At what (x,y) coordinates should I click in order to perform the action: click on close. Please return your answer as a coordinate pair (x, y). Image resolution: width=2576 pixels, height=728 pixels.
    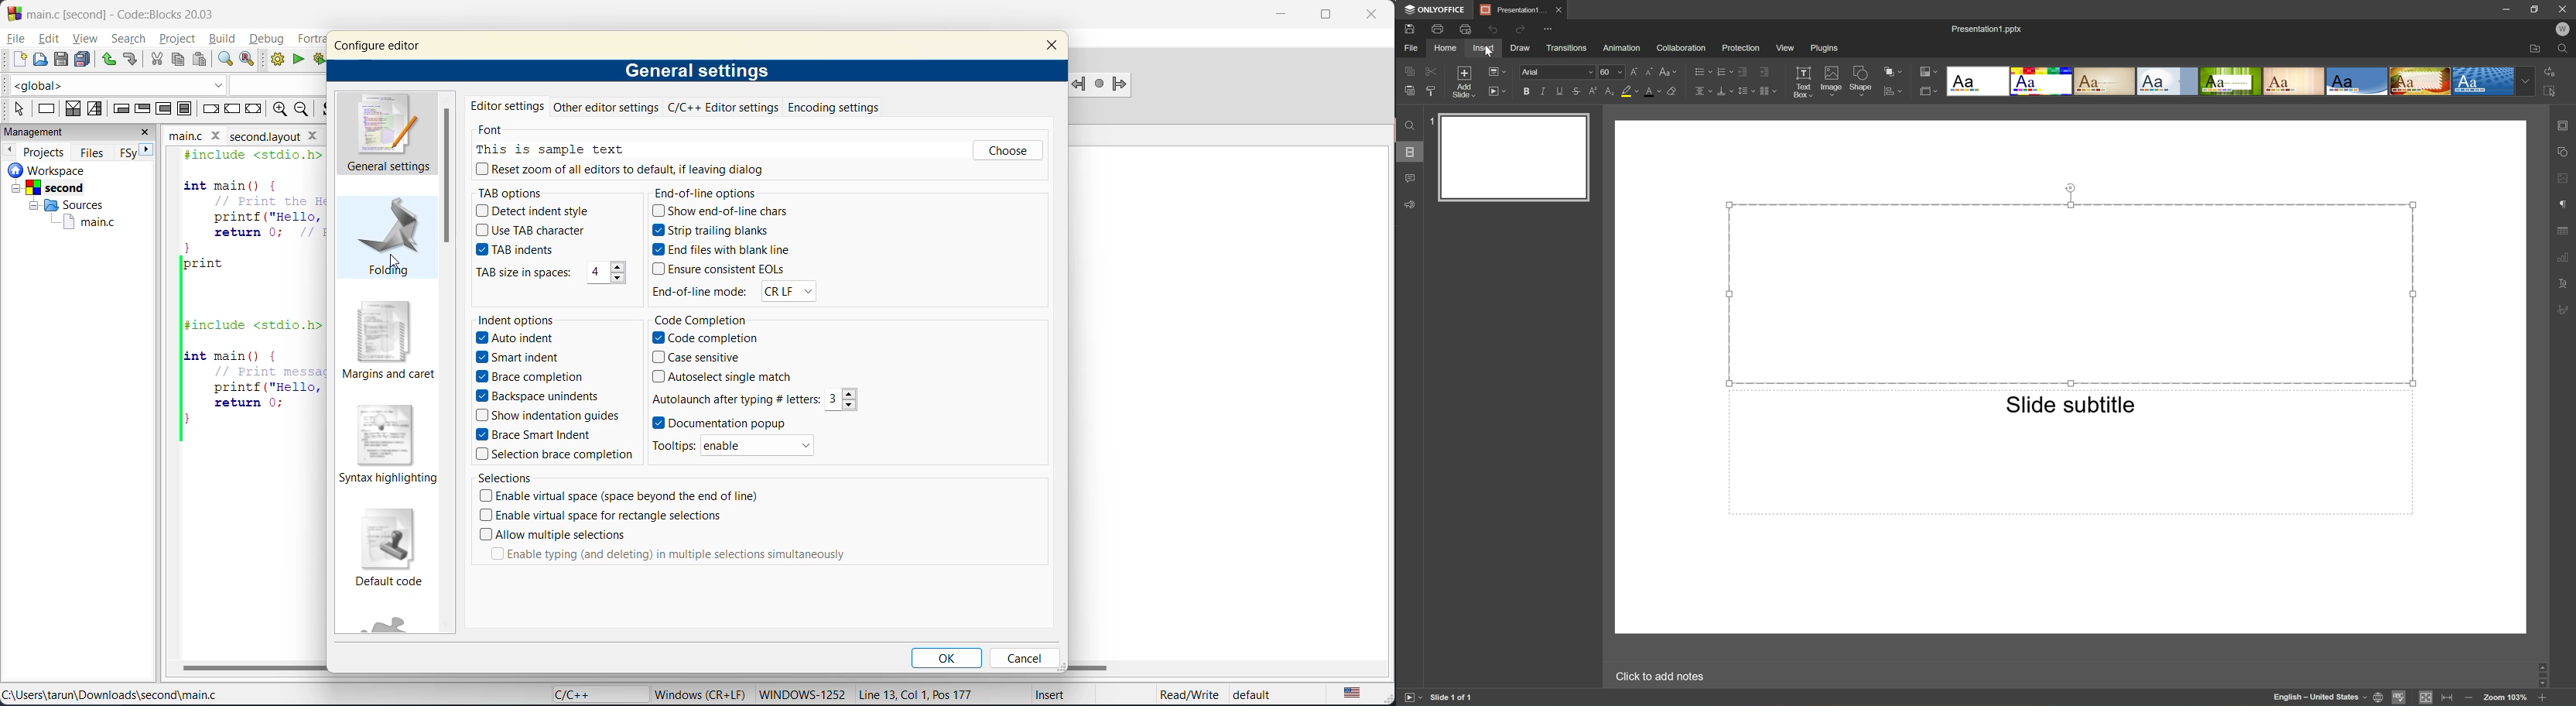
    Looking at the image, I should click on (1053, 47).